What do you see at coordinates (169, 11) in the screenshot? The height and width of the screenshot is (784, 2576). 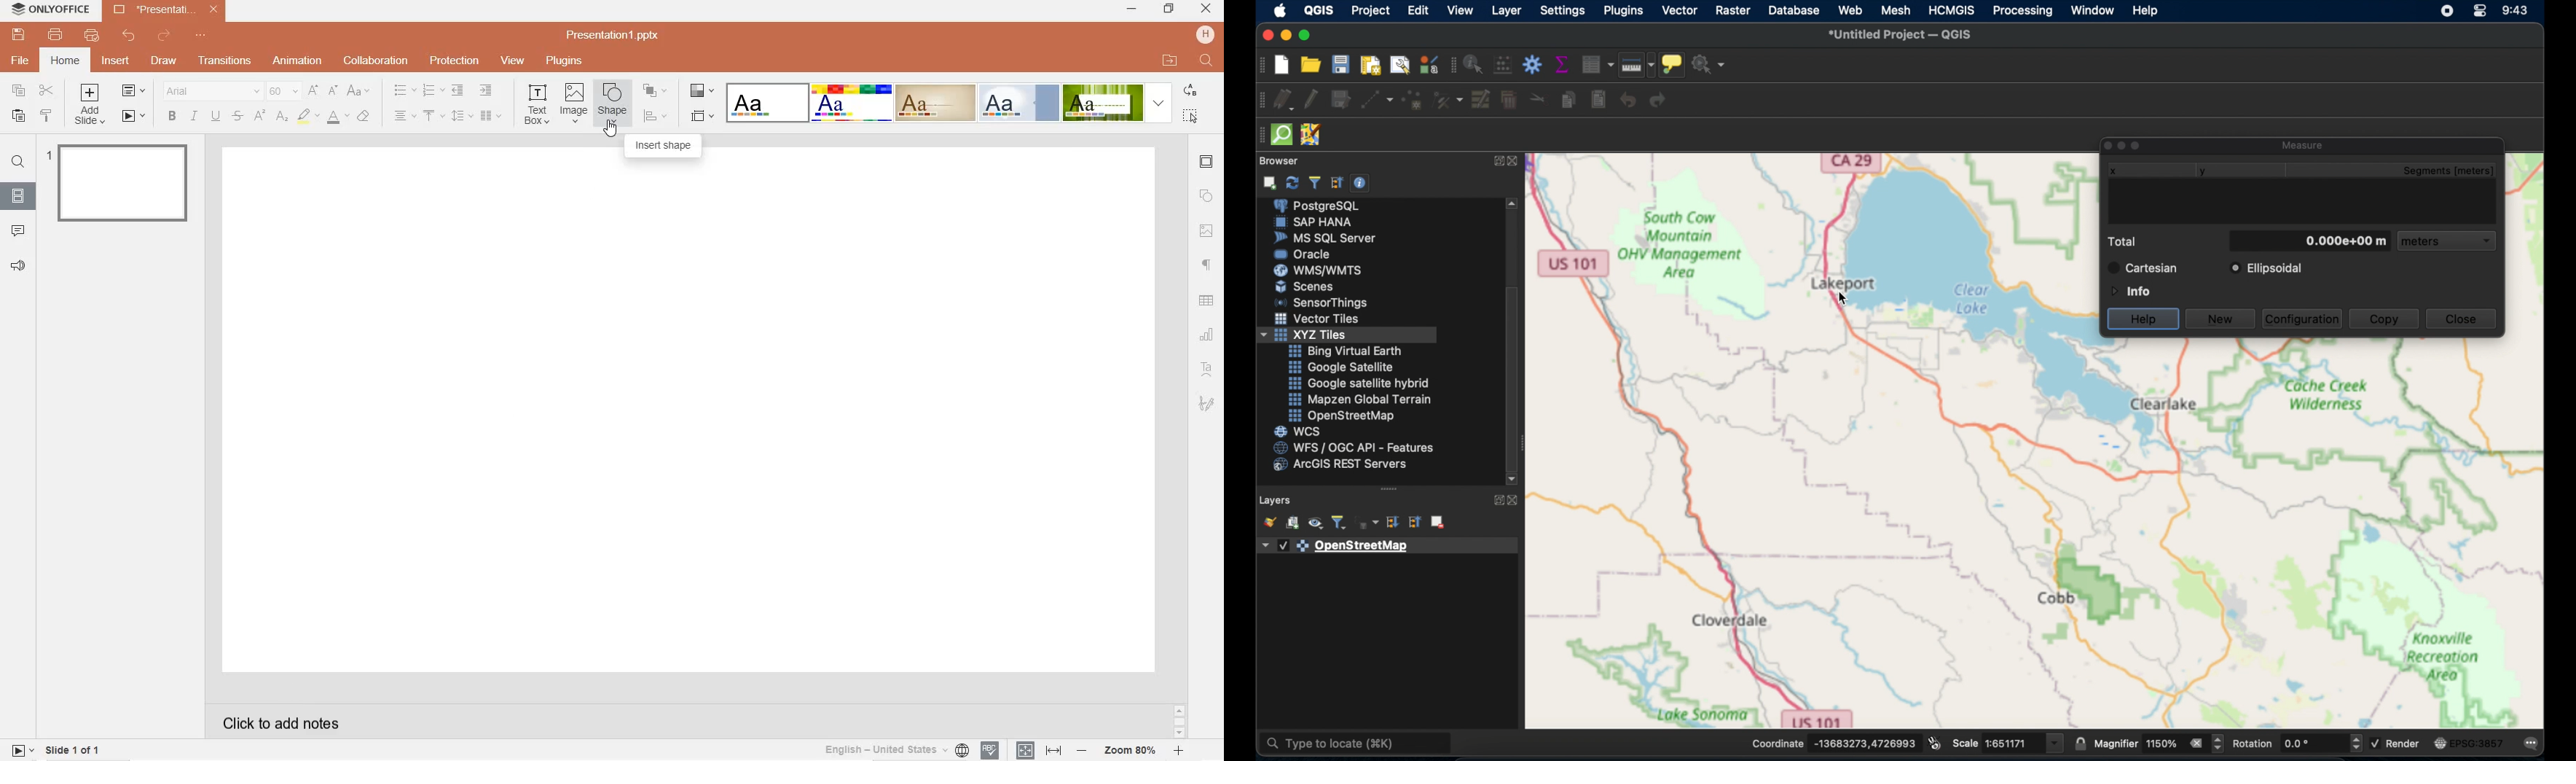 I see `*Presentation1.pptx` at bounding box center [169, 11].